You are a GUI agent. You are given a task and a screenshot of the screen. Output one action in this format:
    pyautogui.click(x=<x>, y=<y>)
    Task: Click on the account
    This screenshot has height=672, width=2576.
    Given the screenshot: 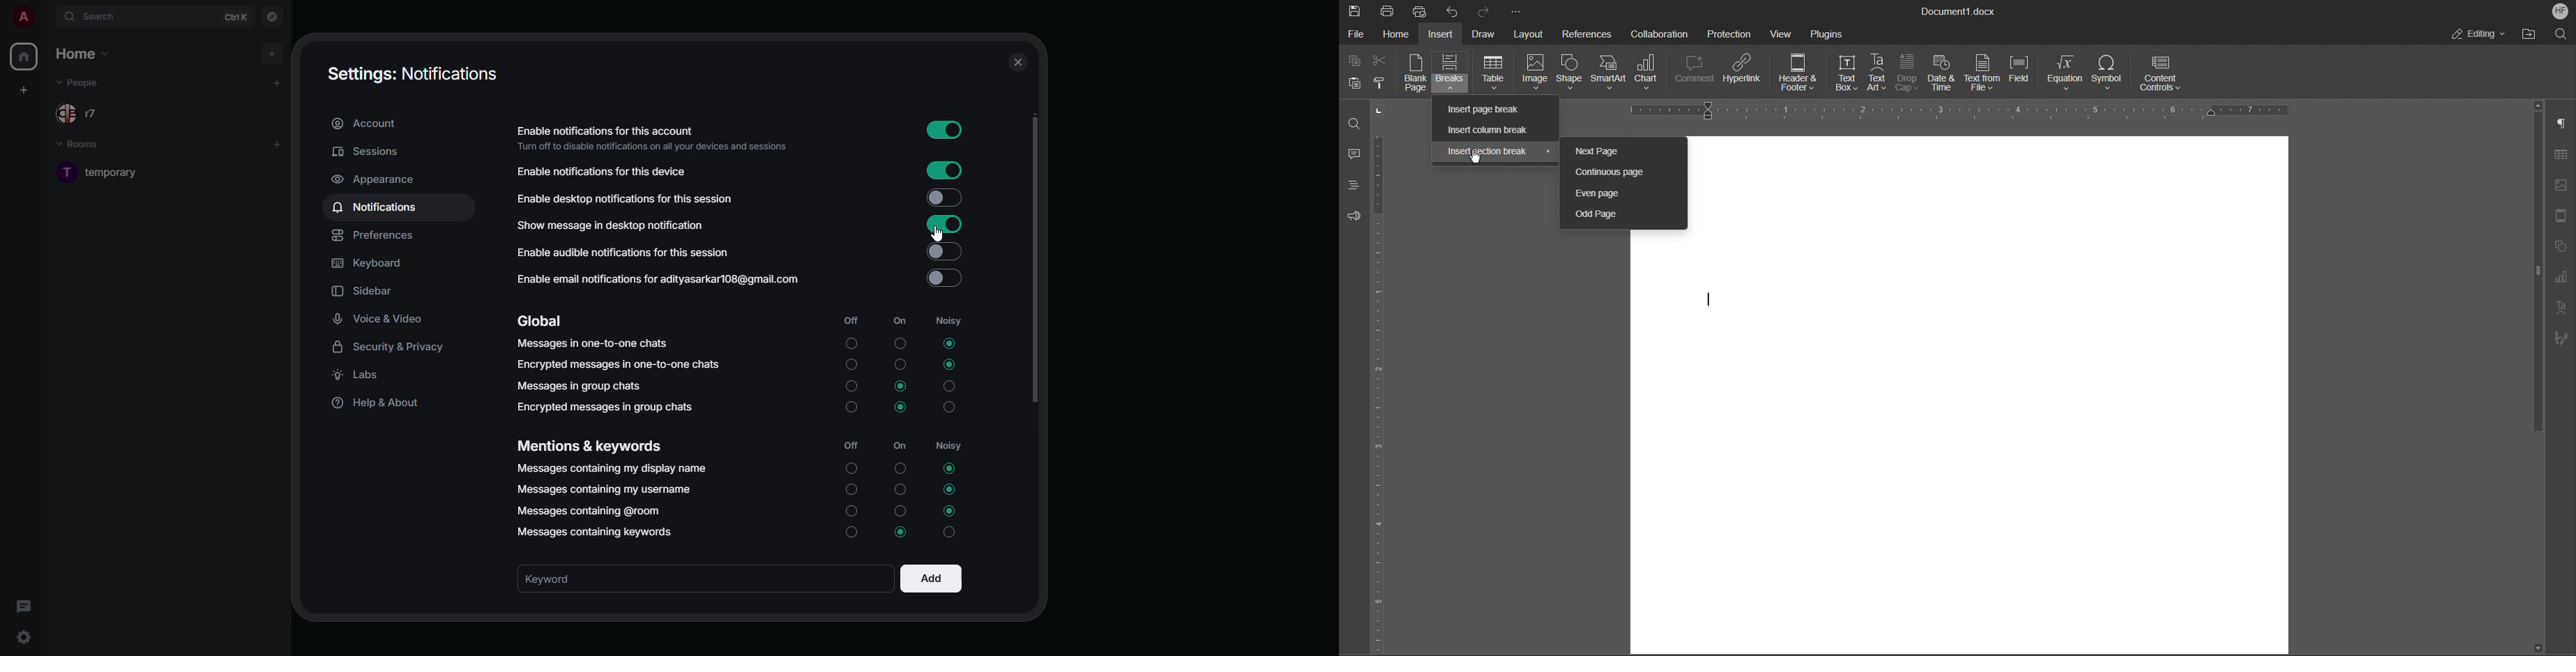 What is the action you would take?
    pyautogui.click(x=366, y=123)
    